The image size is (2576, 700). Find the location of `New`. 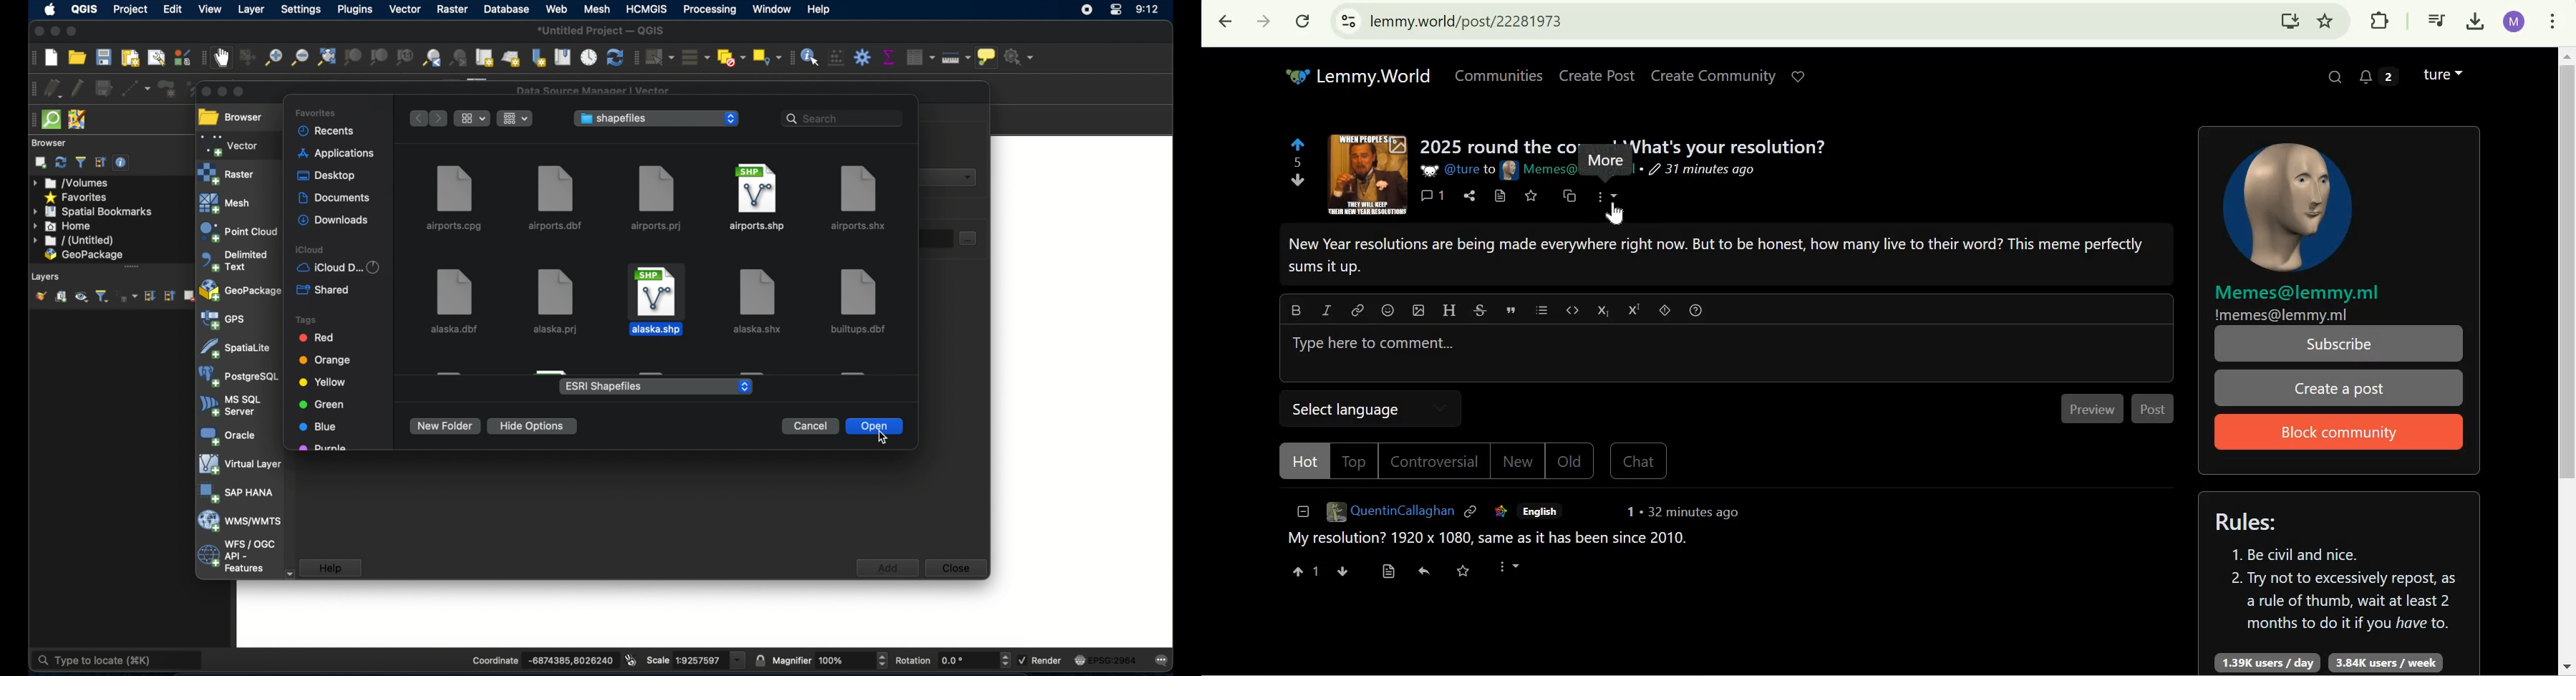

New is located at coordinates (1520, 463).